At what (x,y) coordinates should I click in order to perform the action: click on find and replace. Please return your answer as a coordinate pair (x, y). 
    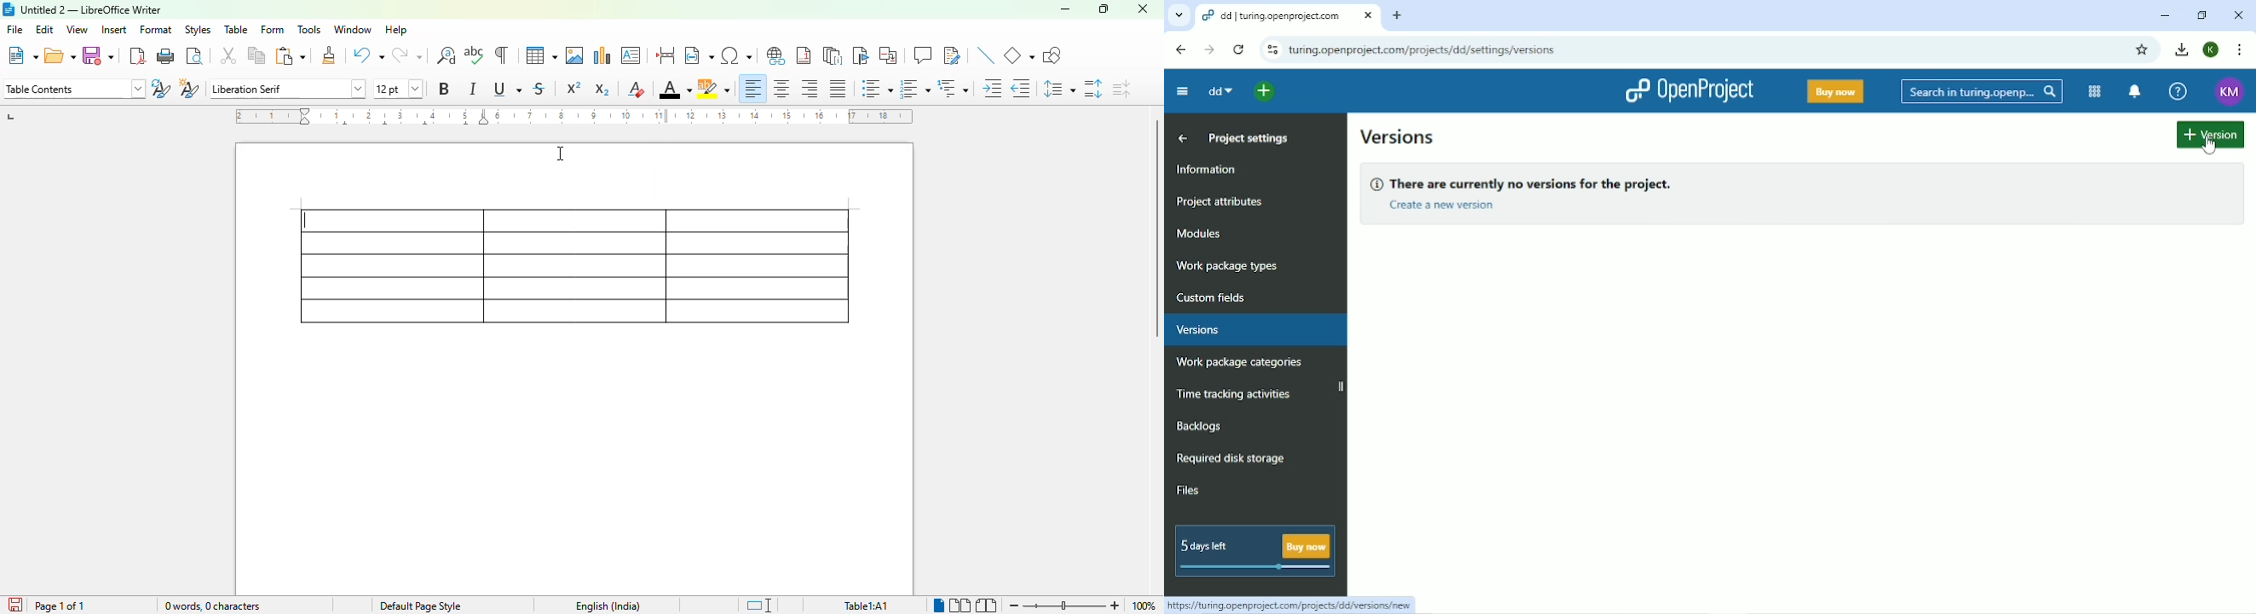
    Looking at the image, I should click on (447, 55).